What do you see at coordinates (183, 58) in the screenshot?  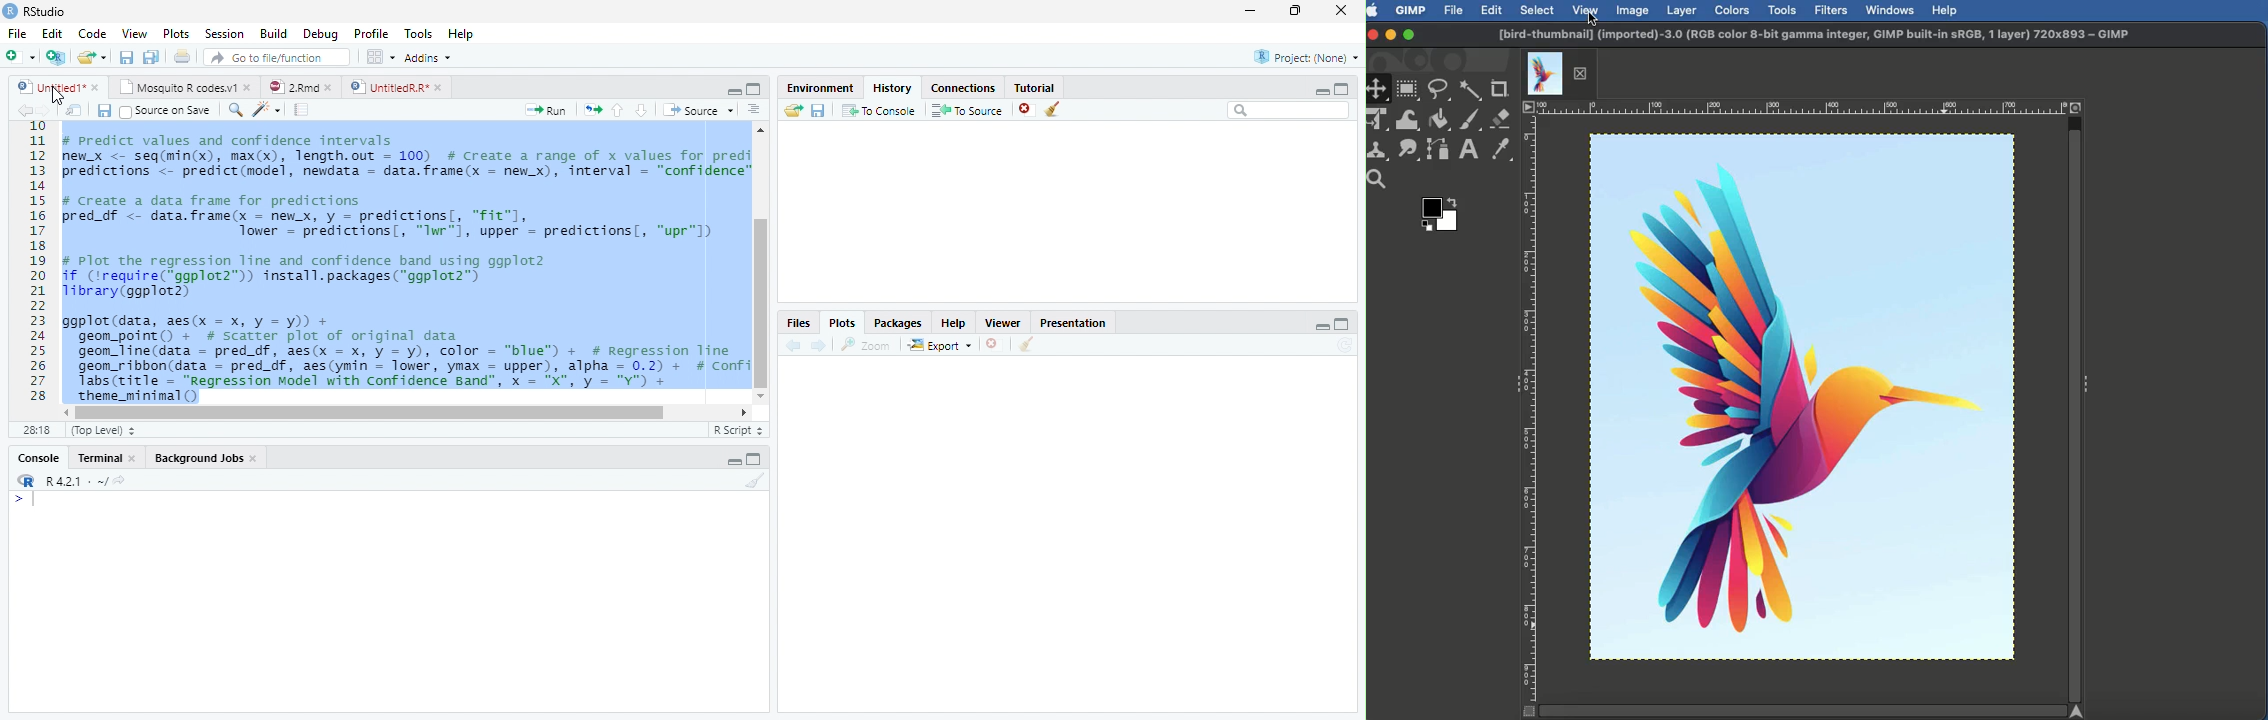 I see `Print` at bounding box center [183, 58].